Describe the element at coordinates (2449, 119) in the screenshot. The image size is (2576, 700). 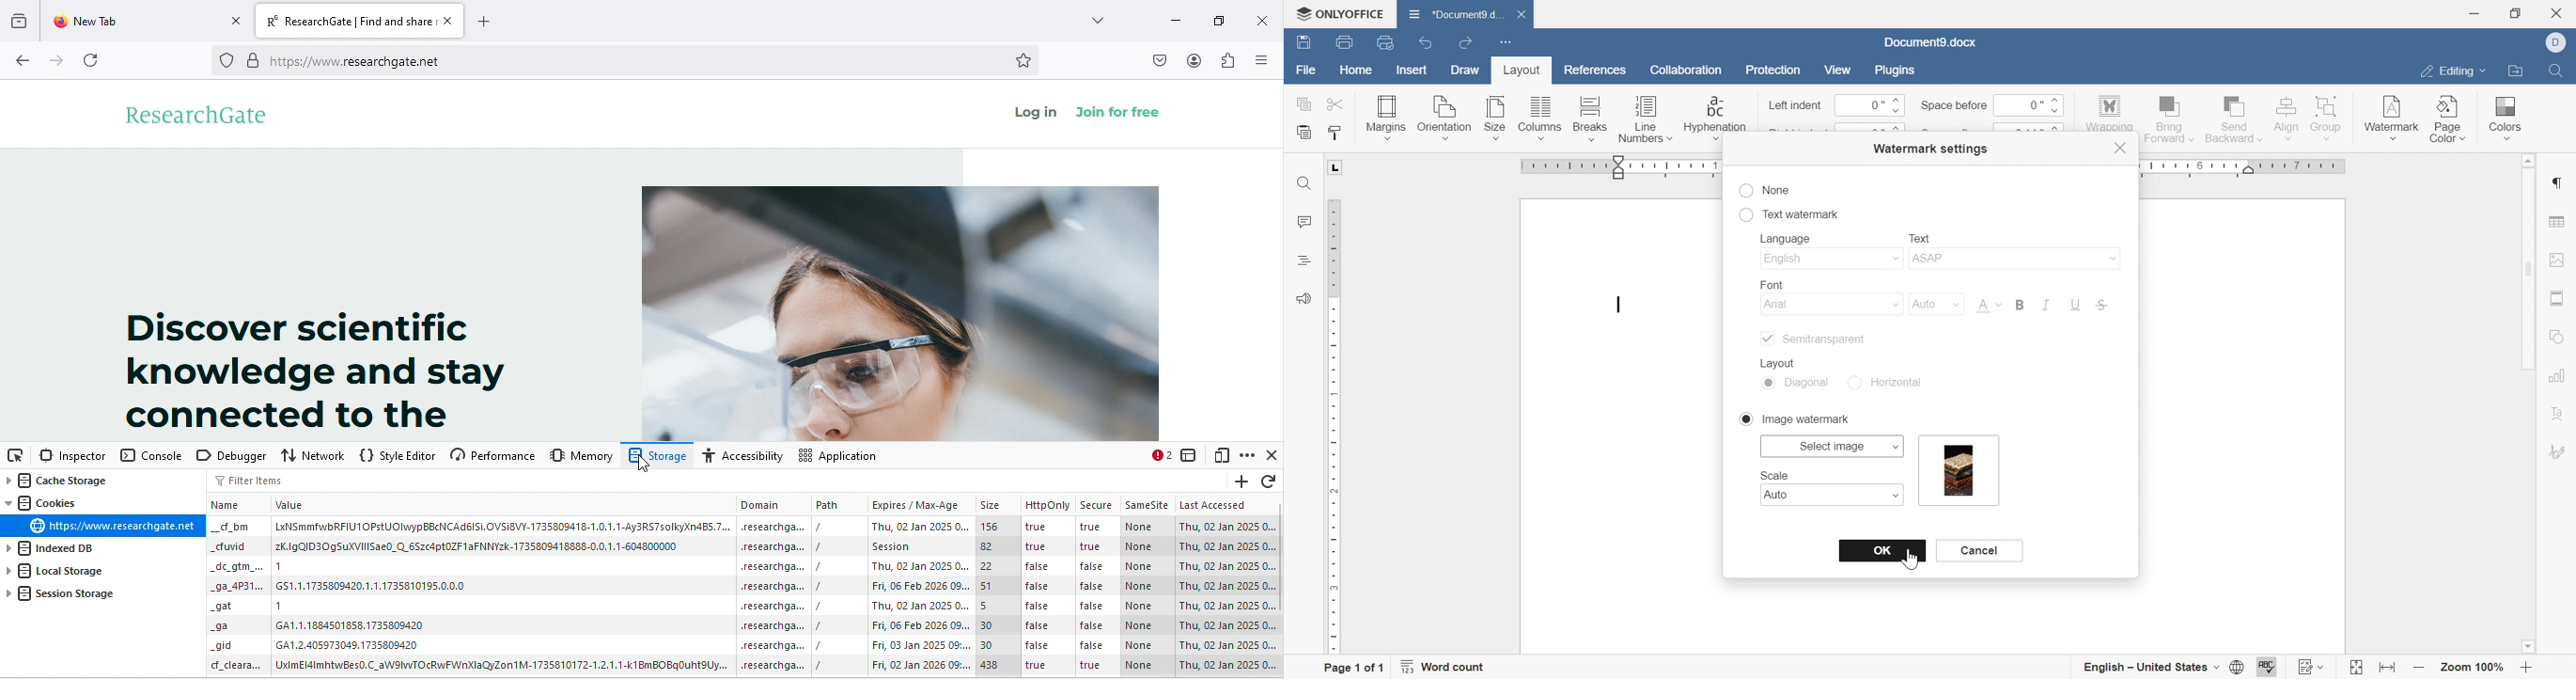
I see `page color` at that location.